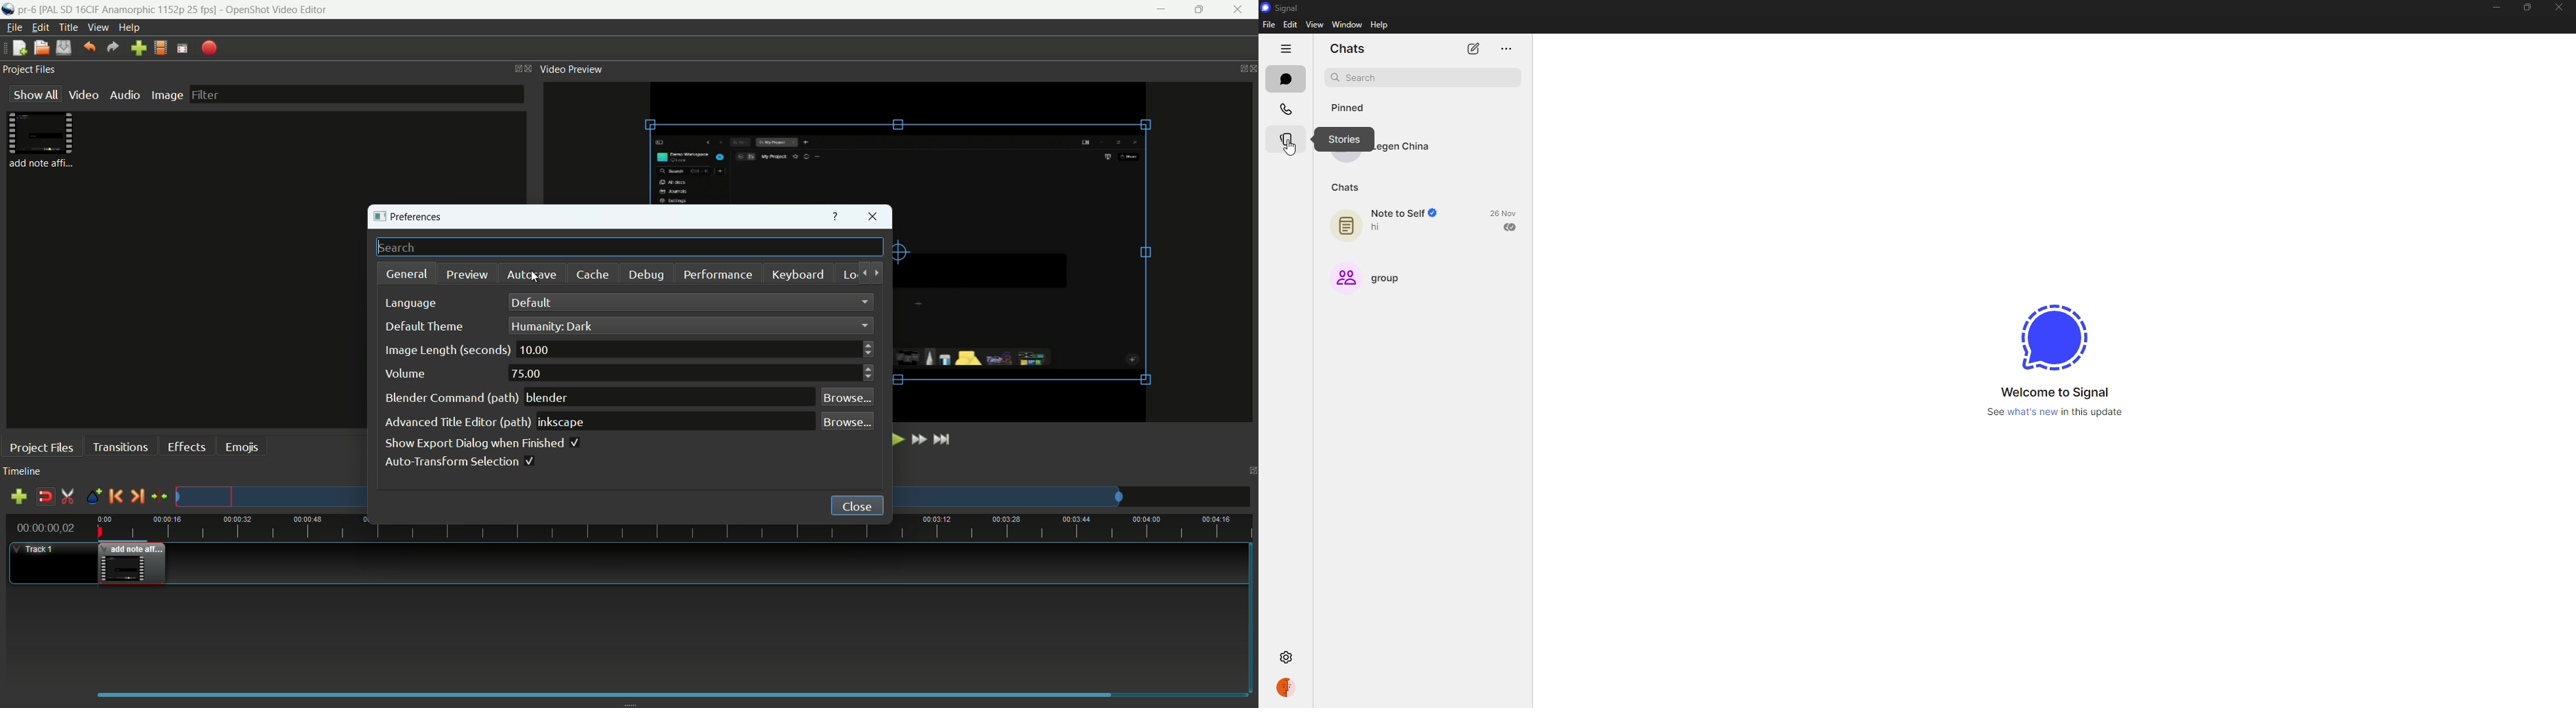 Image resolution: width=2576 pixels, height=728 pixels. Describe the element at coordinates (2059, 412) in the screenshot. I see `what's new` at that location.